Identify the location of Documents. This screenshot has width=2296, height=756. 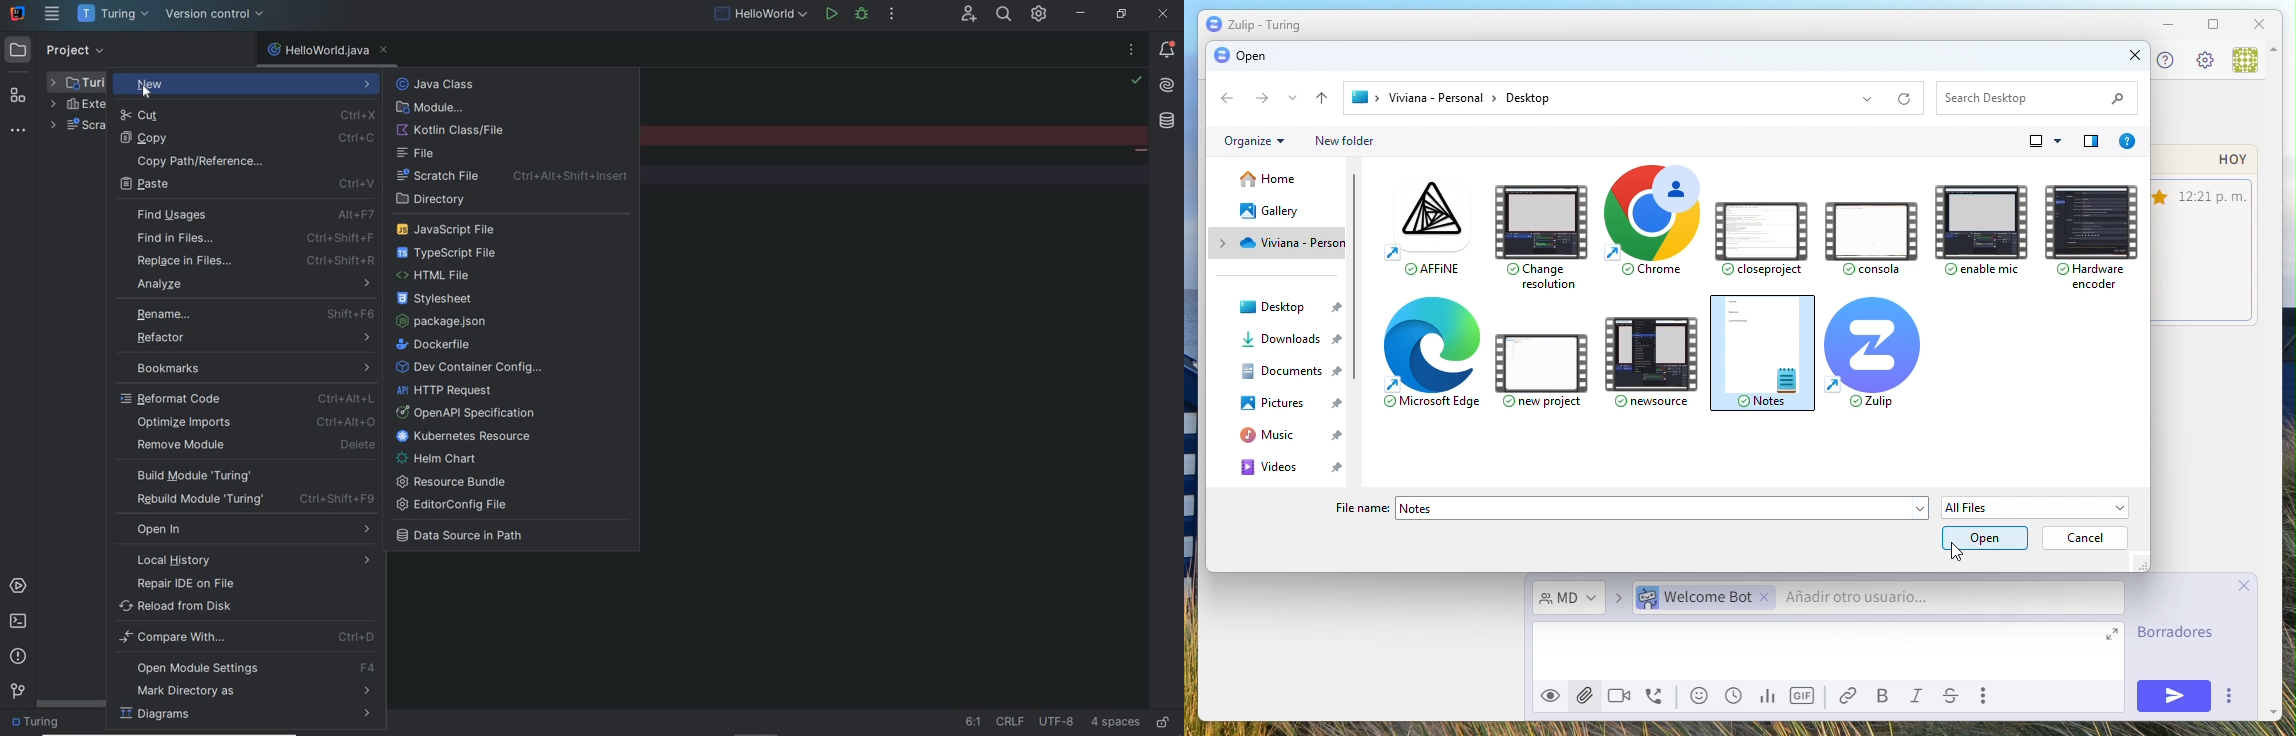
(1291, 371).